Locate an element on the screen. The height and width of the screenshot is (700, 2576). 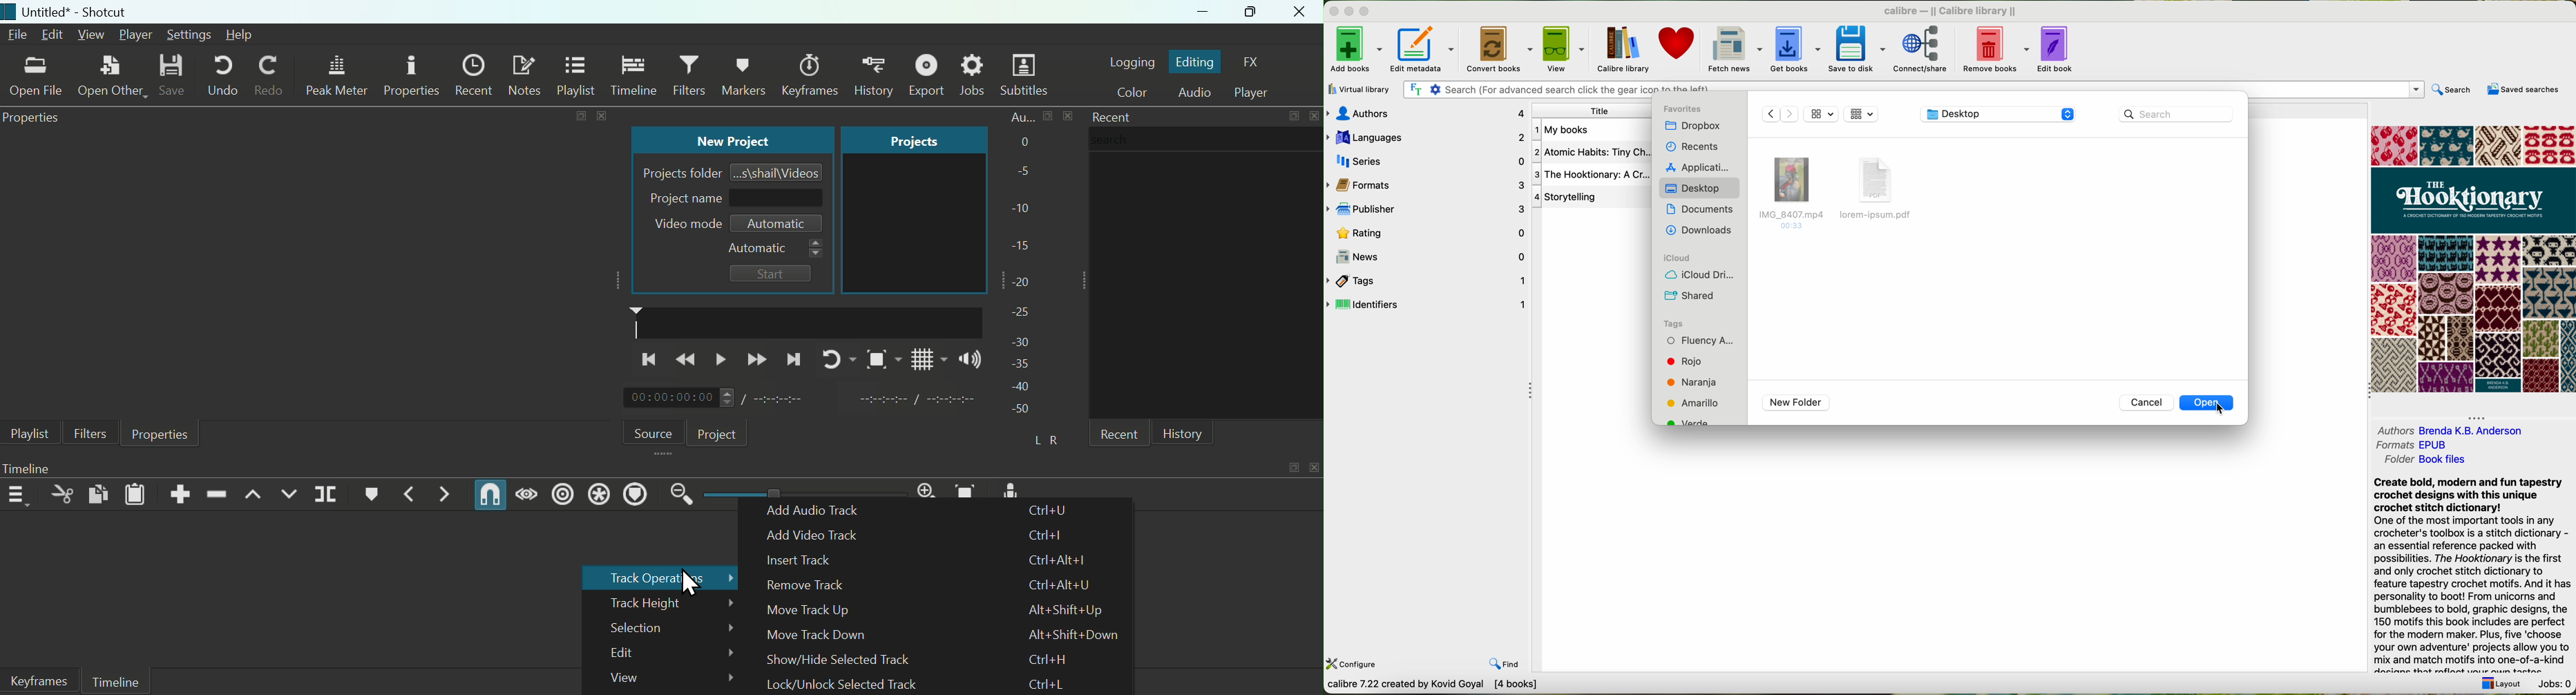
Show/Hide Selected Track is located at coordinates (840, 659).